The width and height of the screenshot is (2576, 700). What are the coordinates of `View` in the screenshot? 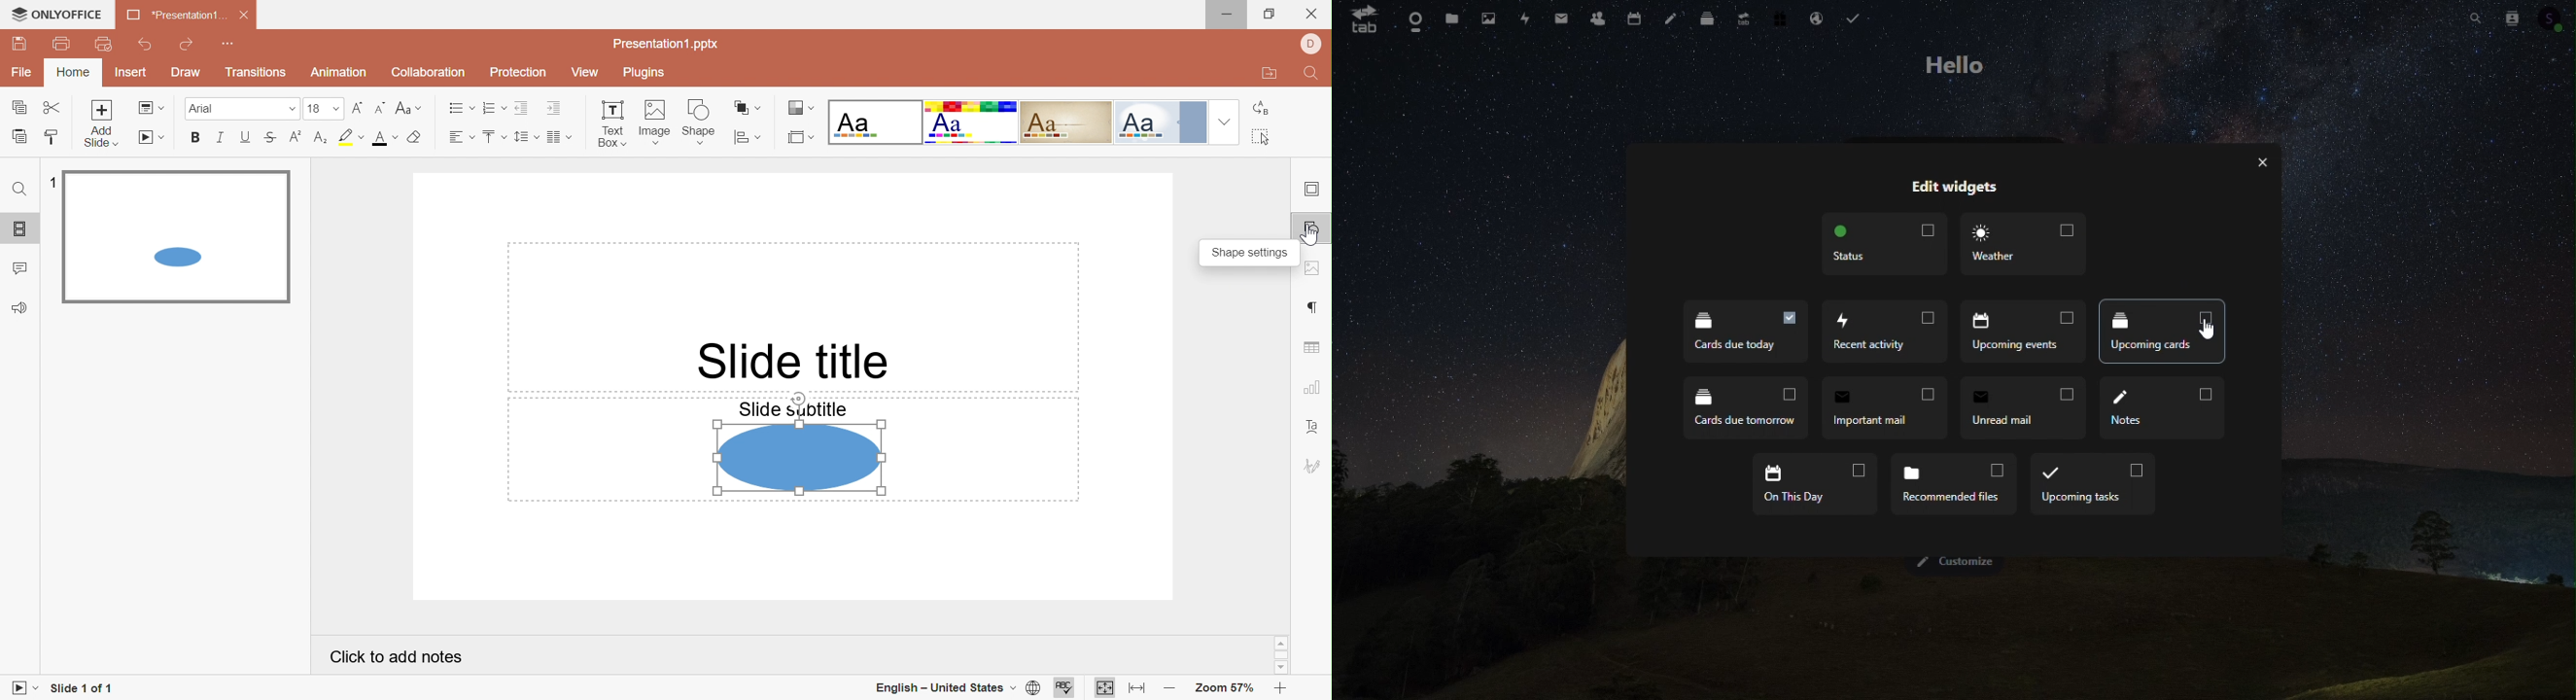 It's located at (585, 74).